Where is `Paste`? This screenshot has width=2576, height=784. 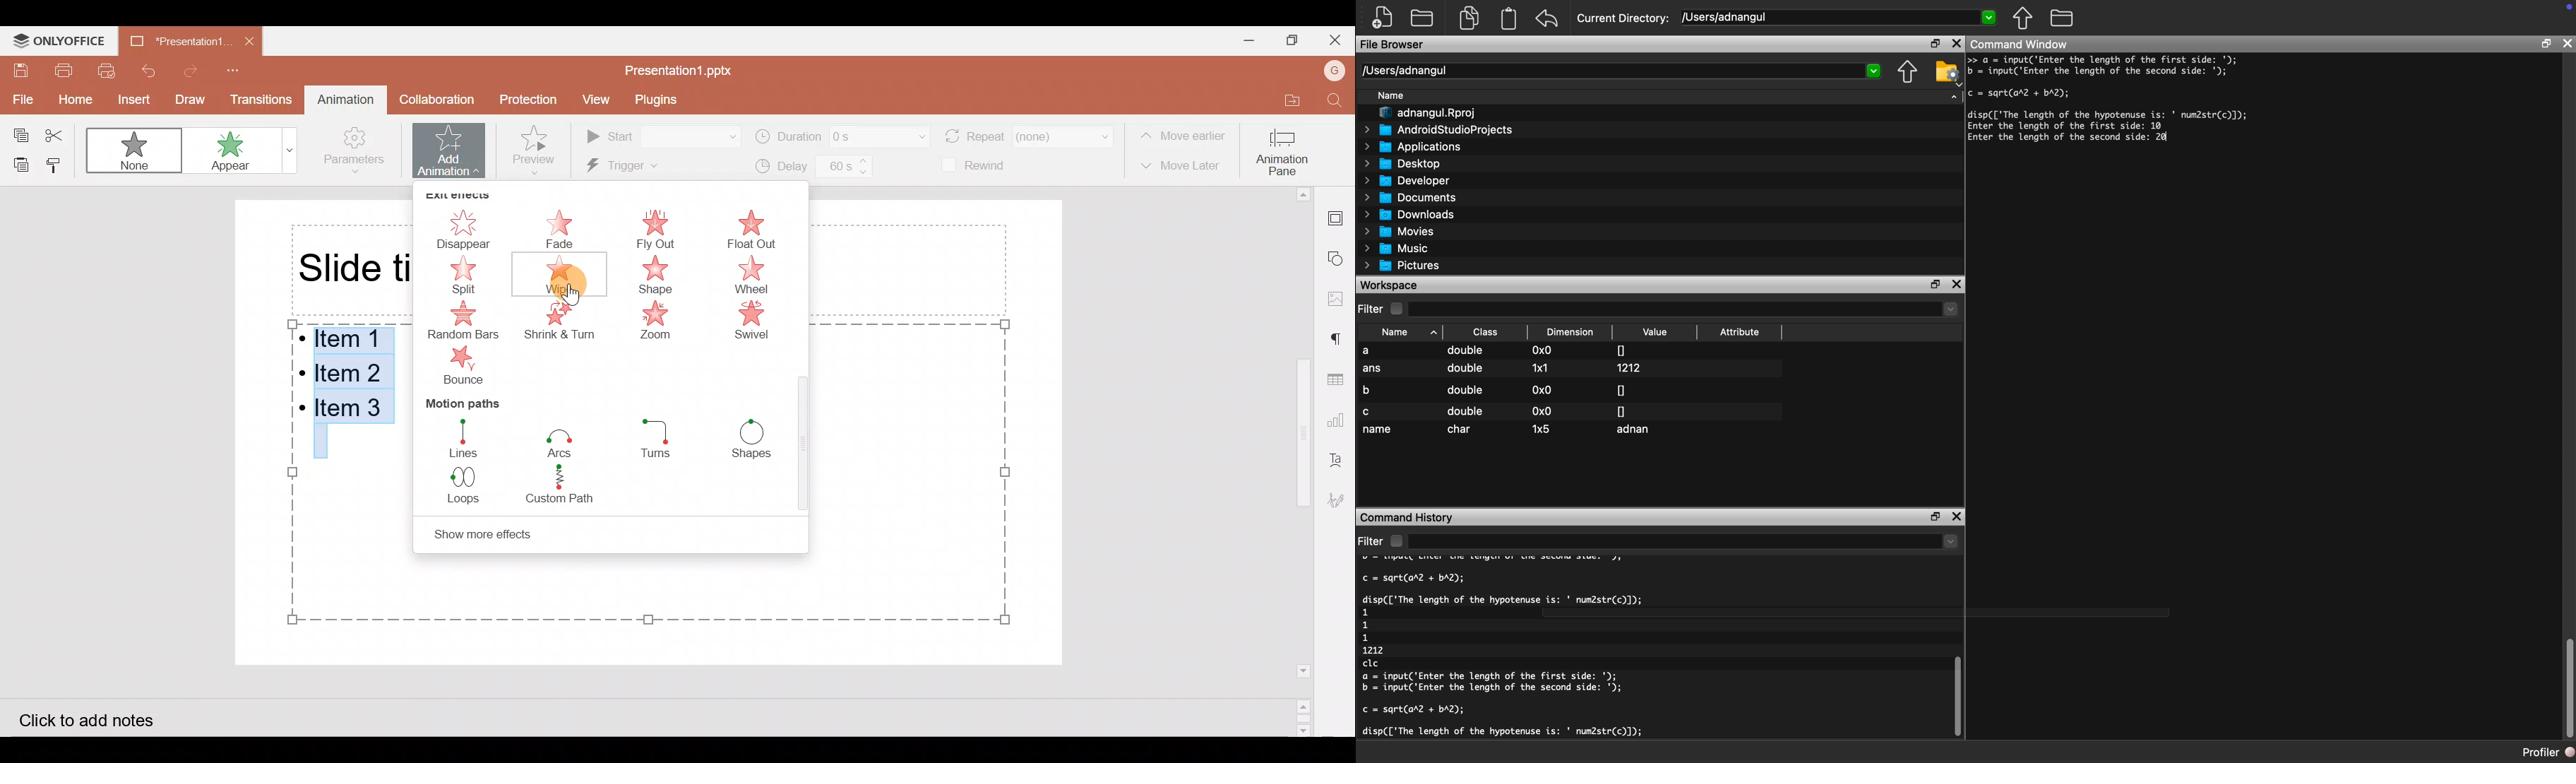
Paste is located at coordinates (20, 163).